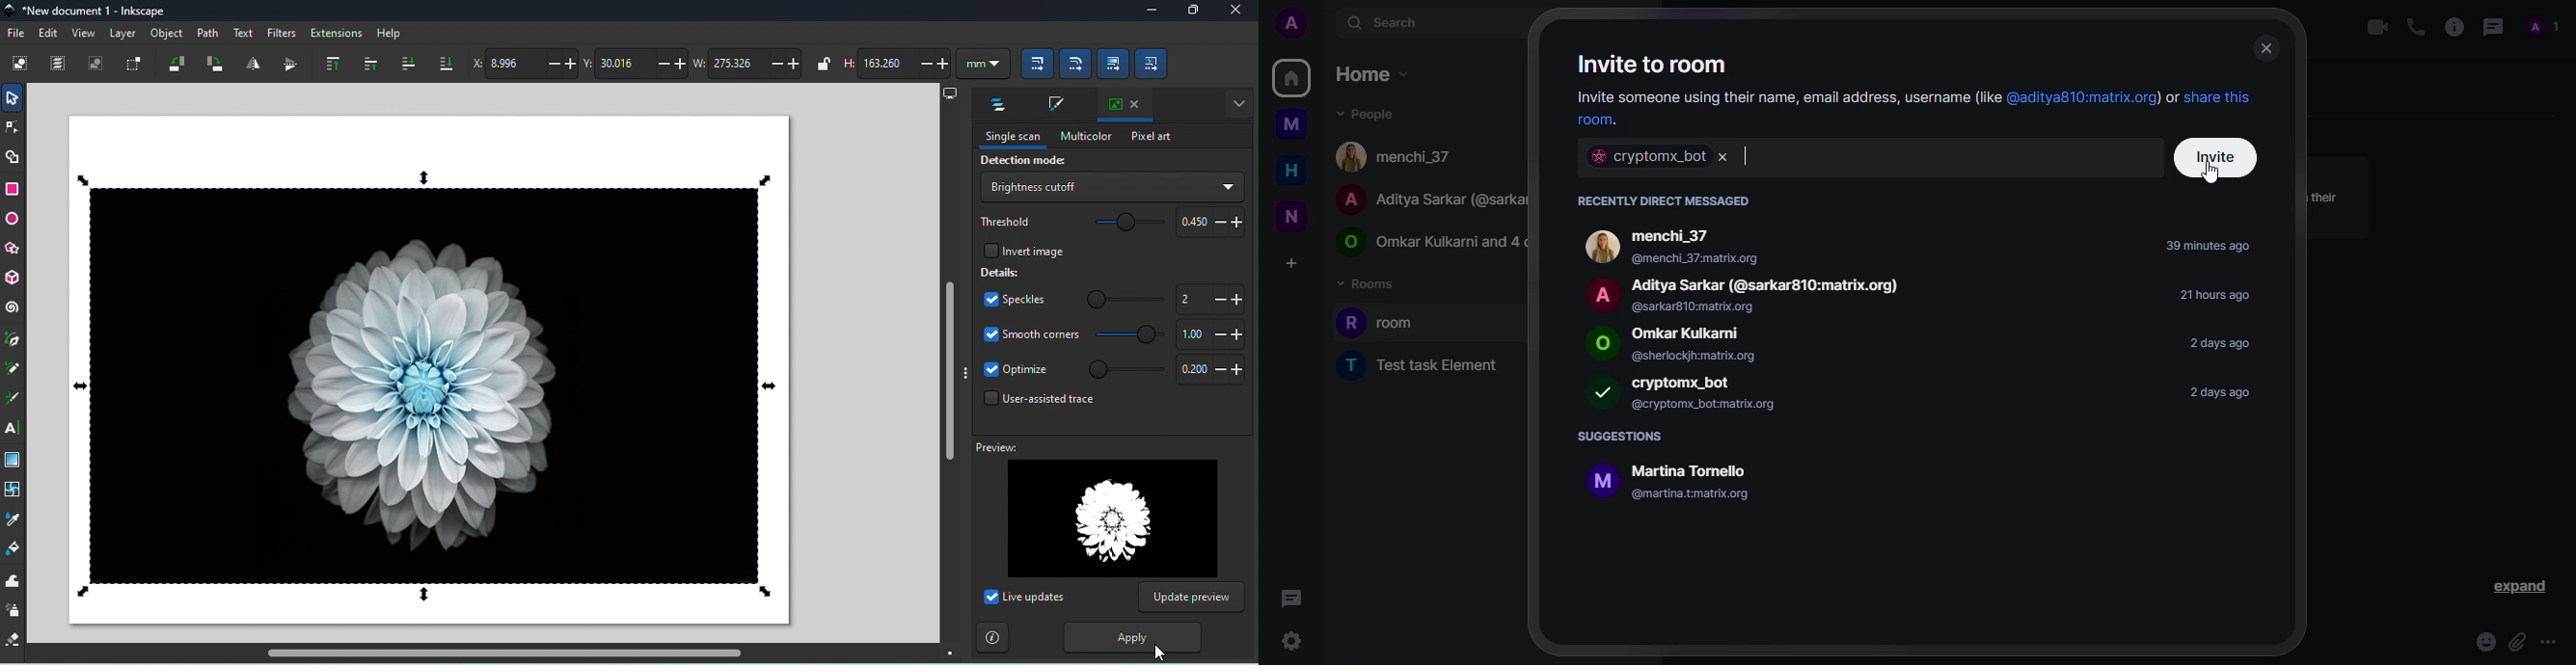 Image resolution: width=2576 pixels, height=672 pixels. What do you see at coordinates (1373, 73) in the screenshot?
I see `home` at bounding box center [1373, 73].